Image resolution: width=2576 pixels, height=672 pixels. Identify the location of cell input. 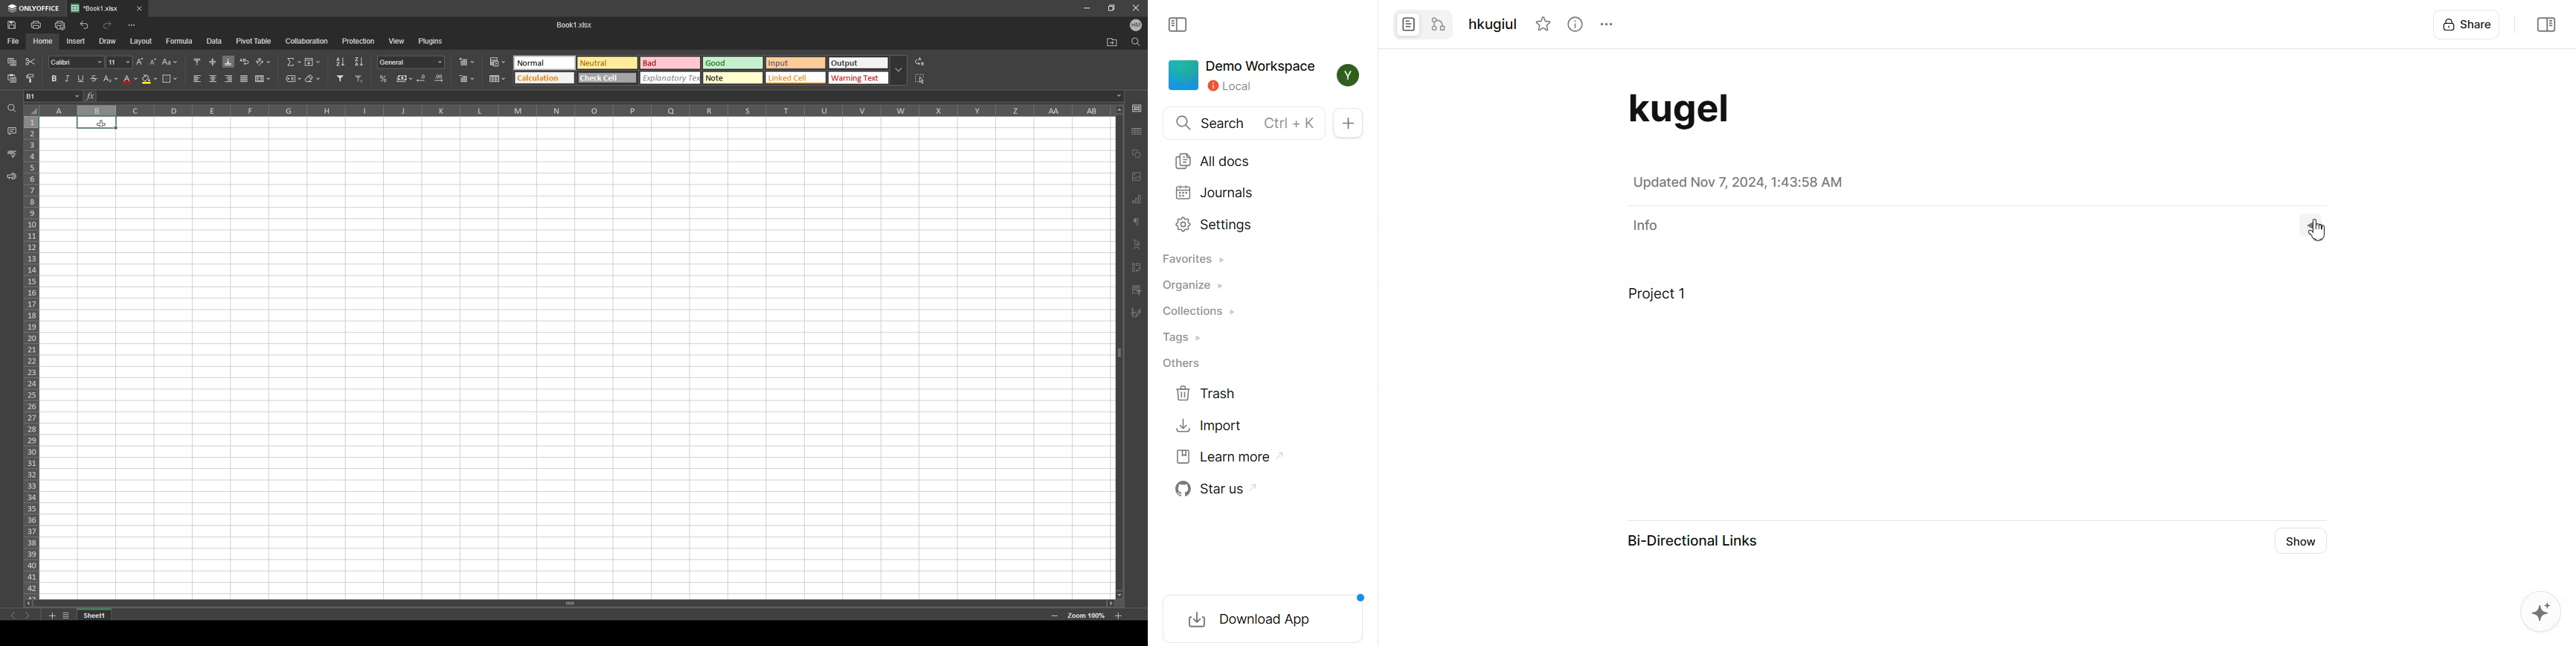
(605, 96).